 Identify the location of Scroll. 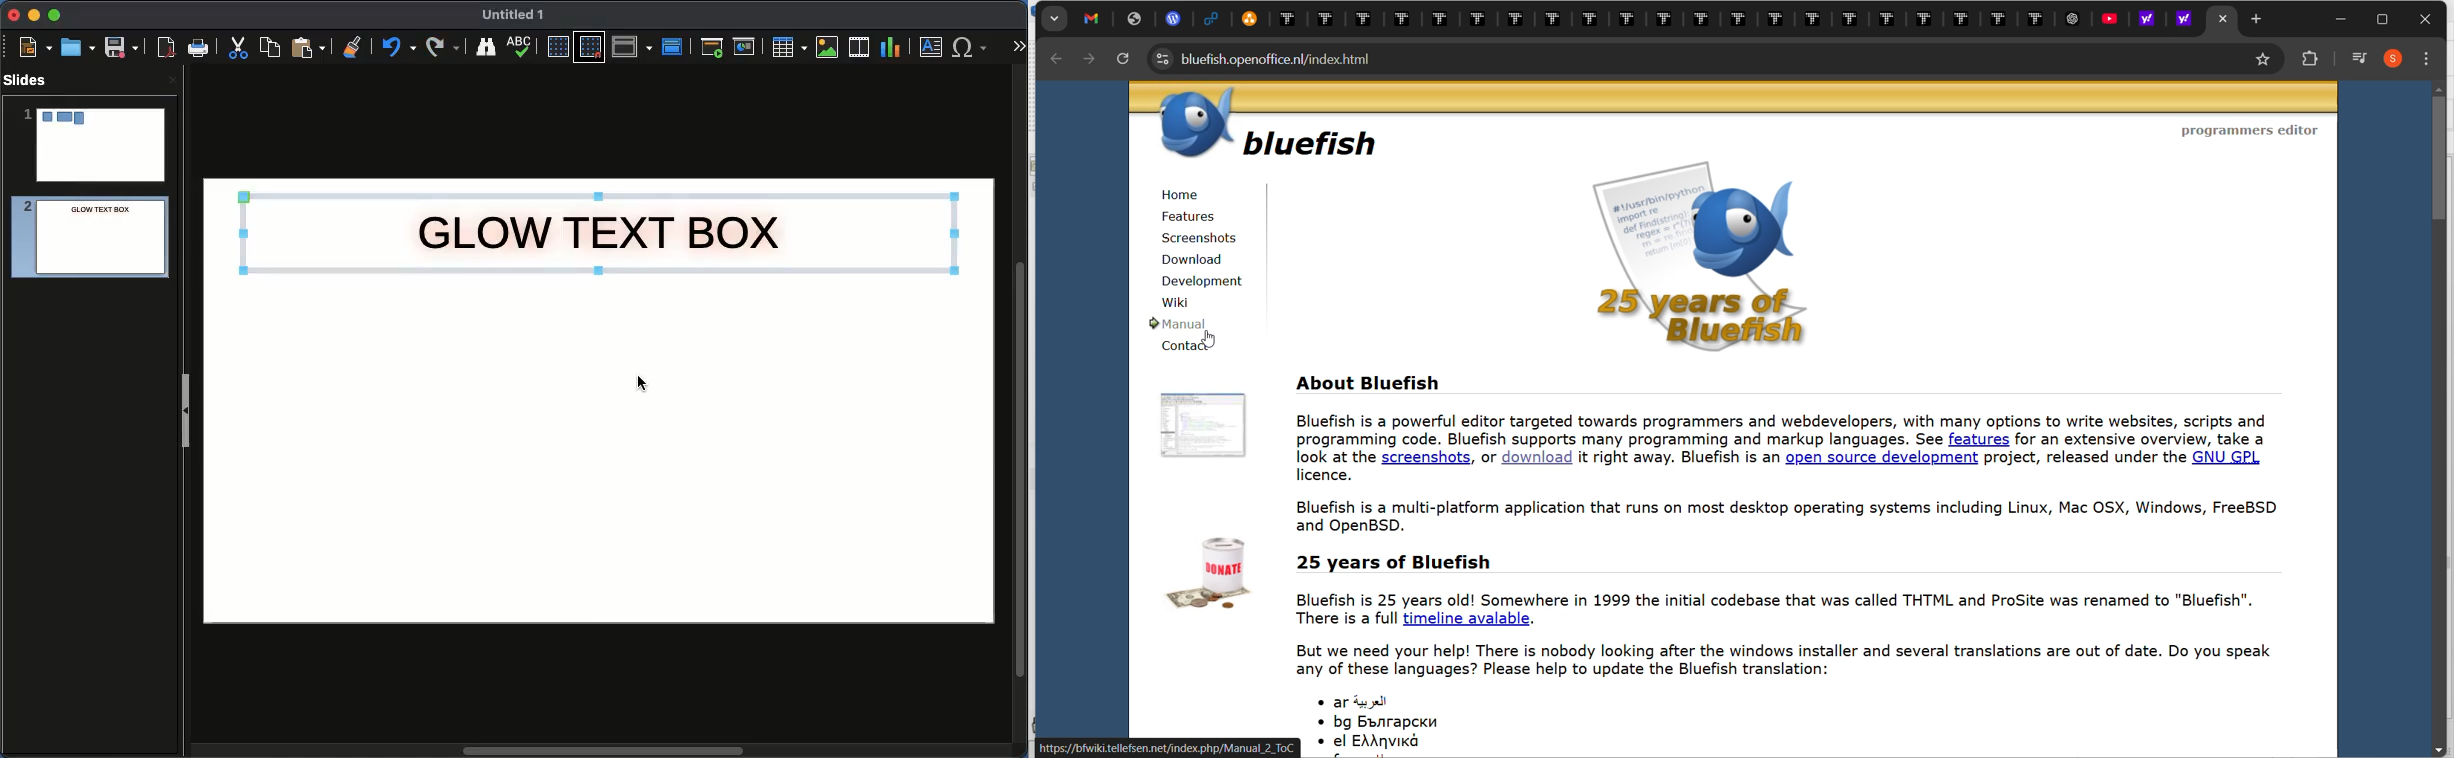
(1022, 413).